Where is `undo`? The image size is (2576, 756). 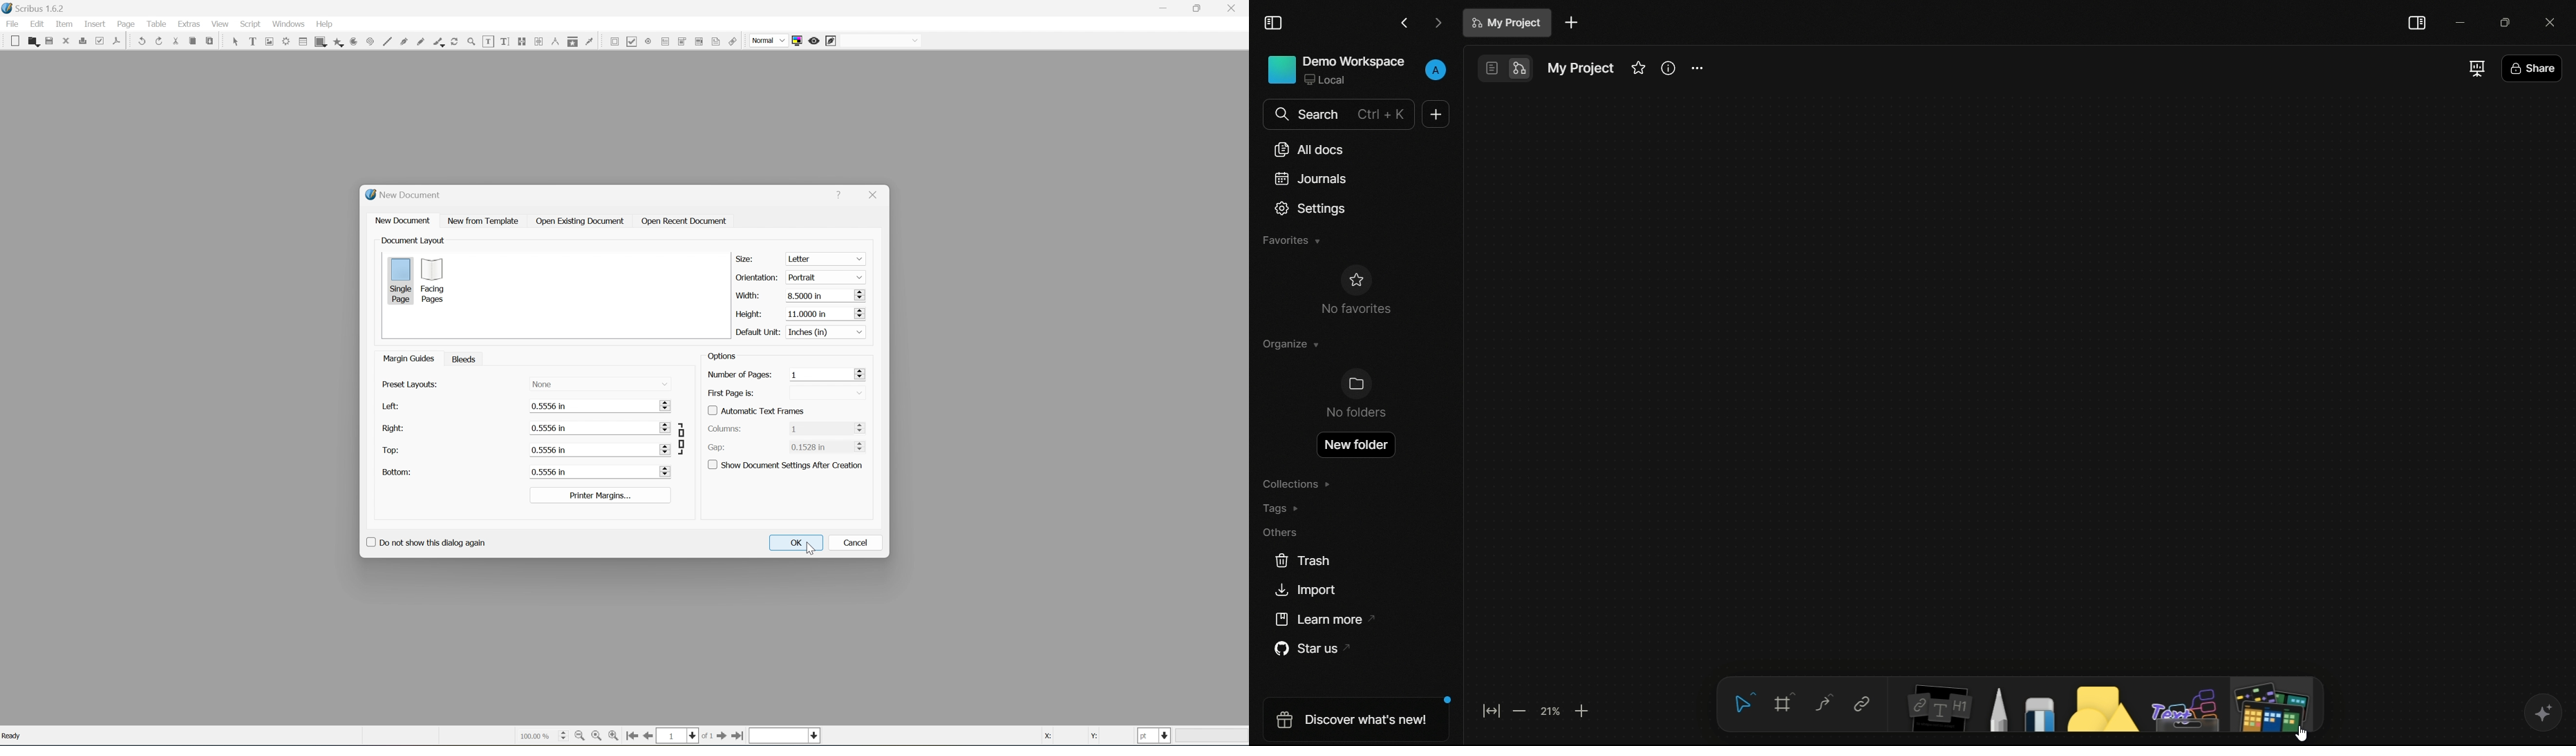 undo is located at coordinates (142, 41).